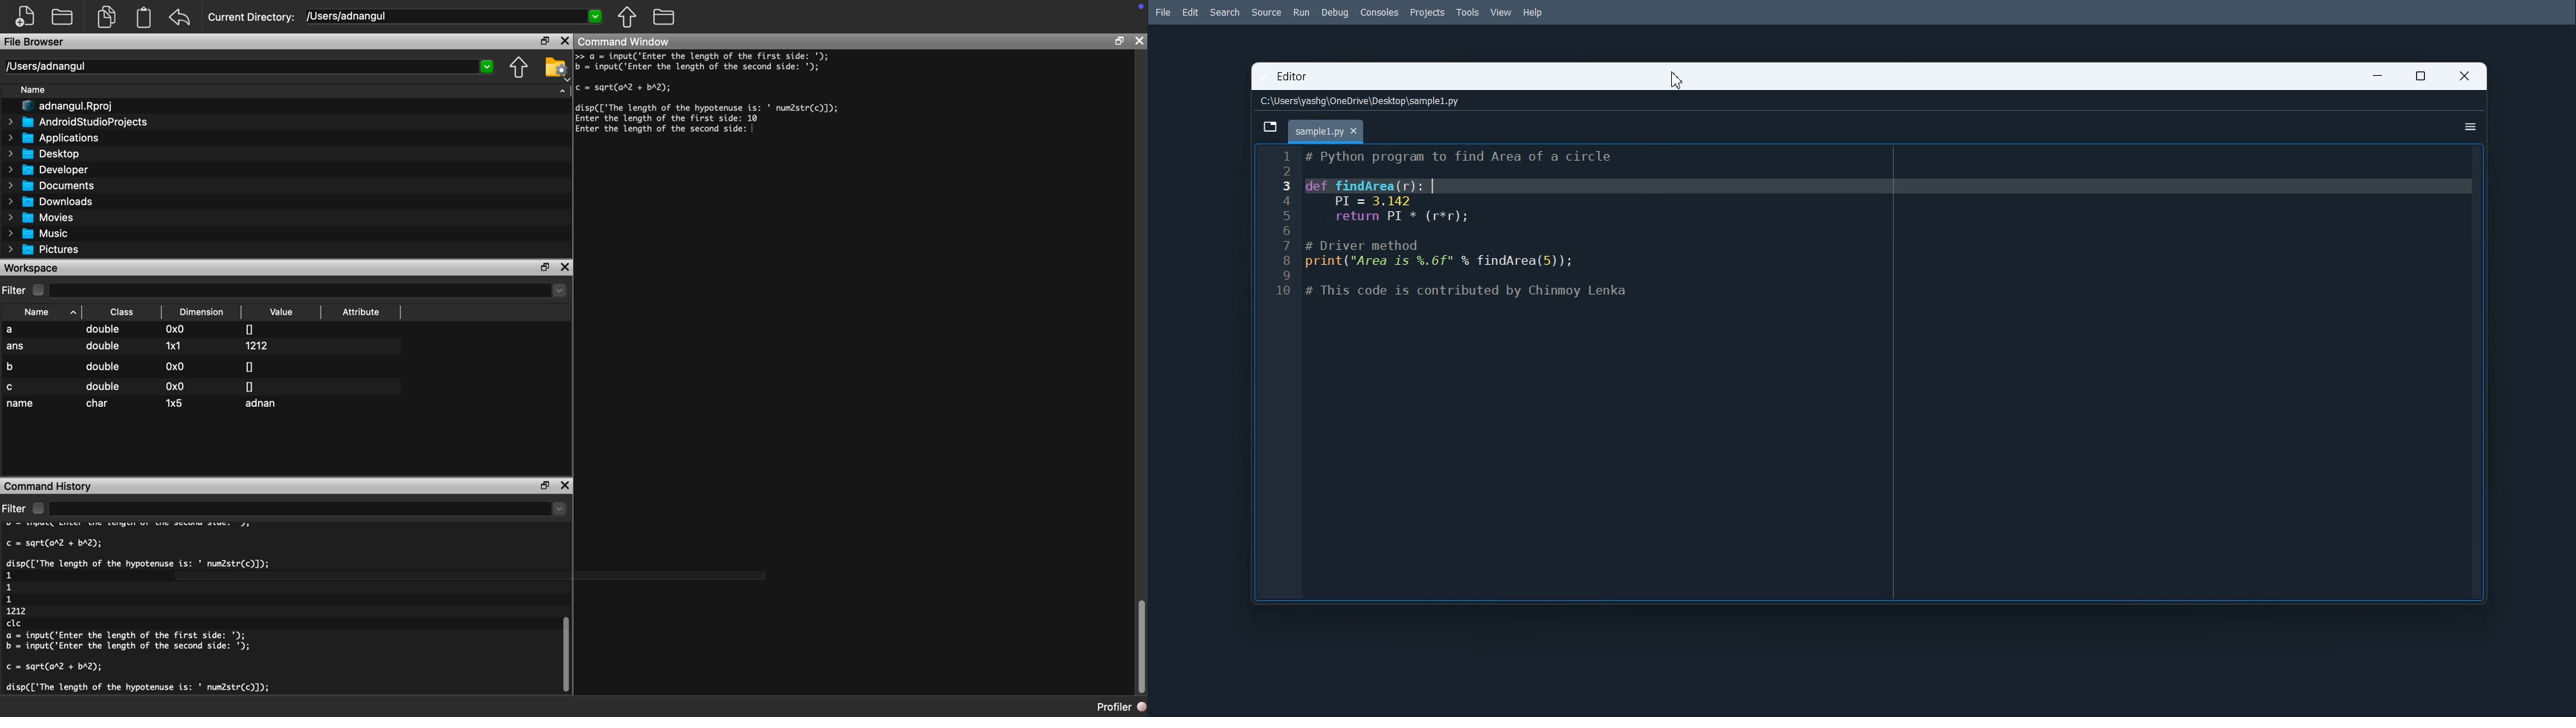 This screenshot has height=728, width=2576. Describe the element at coordinates (177, 330) in the screenshot. I see `0x0` at that location.